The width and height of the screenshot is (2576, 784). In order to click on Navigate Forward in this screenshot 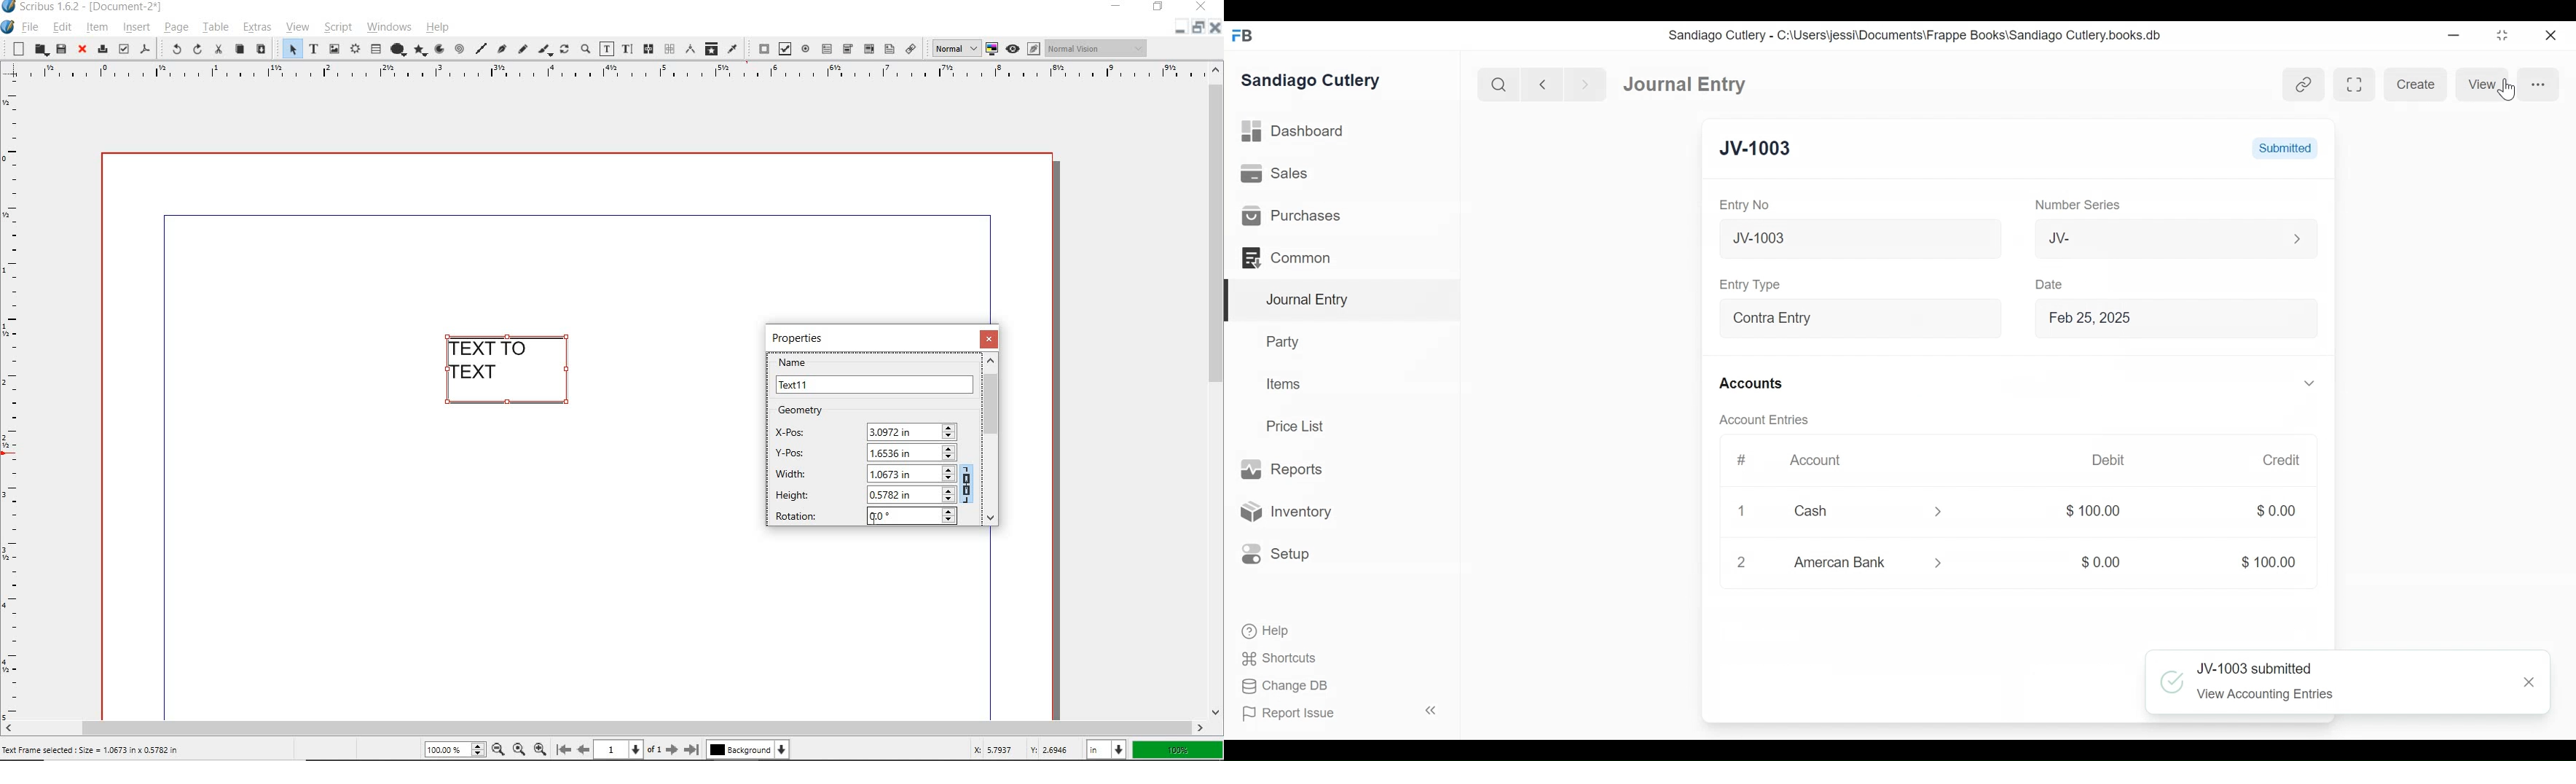, I will do `click(1586, 83)`.